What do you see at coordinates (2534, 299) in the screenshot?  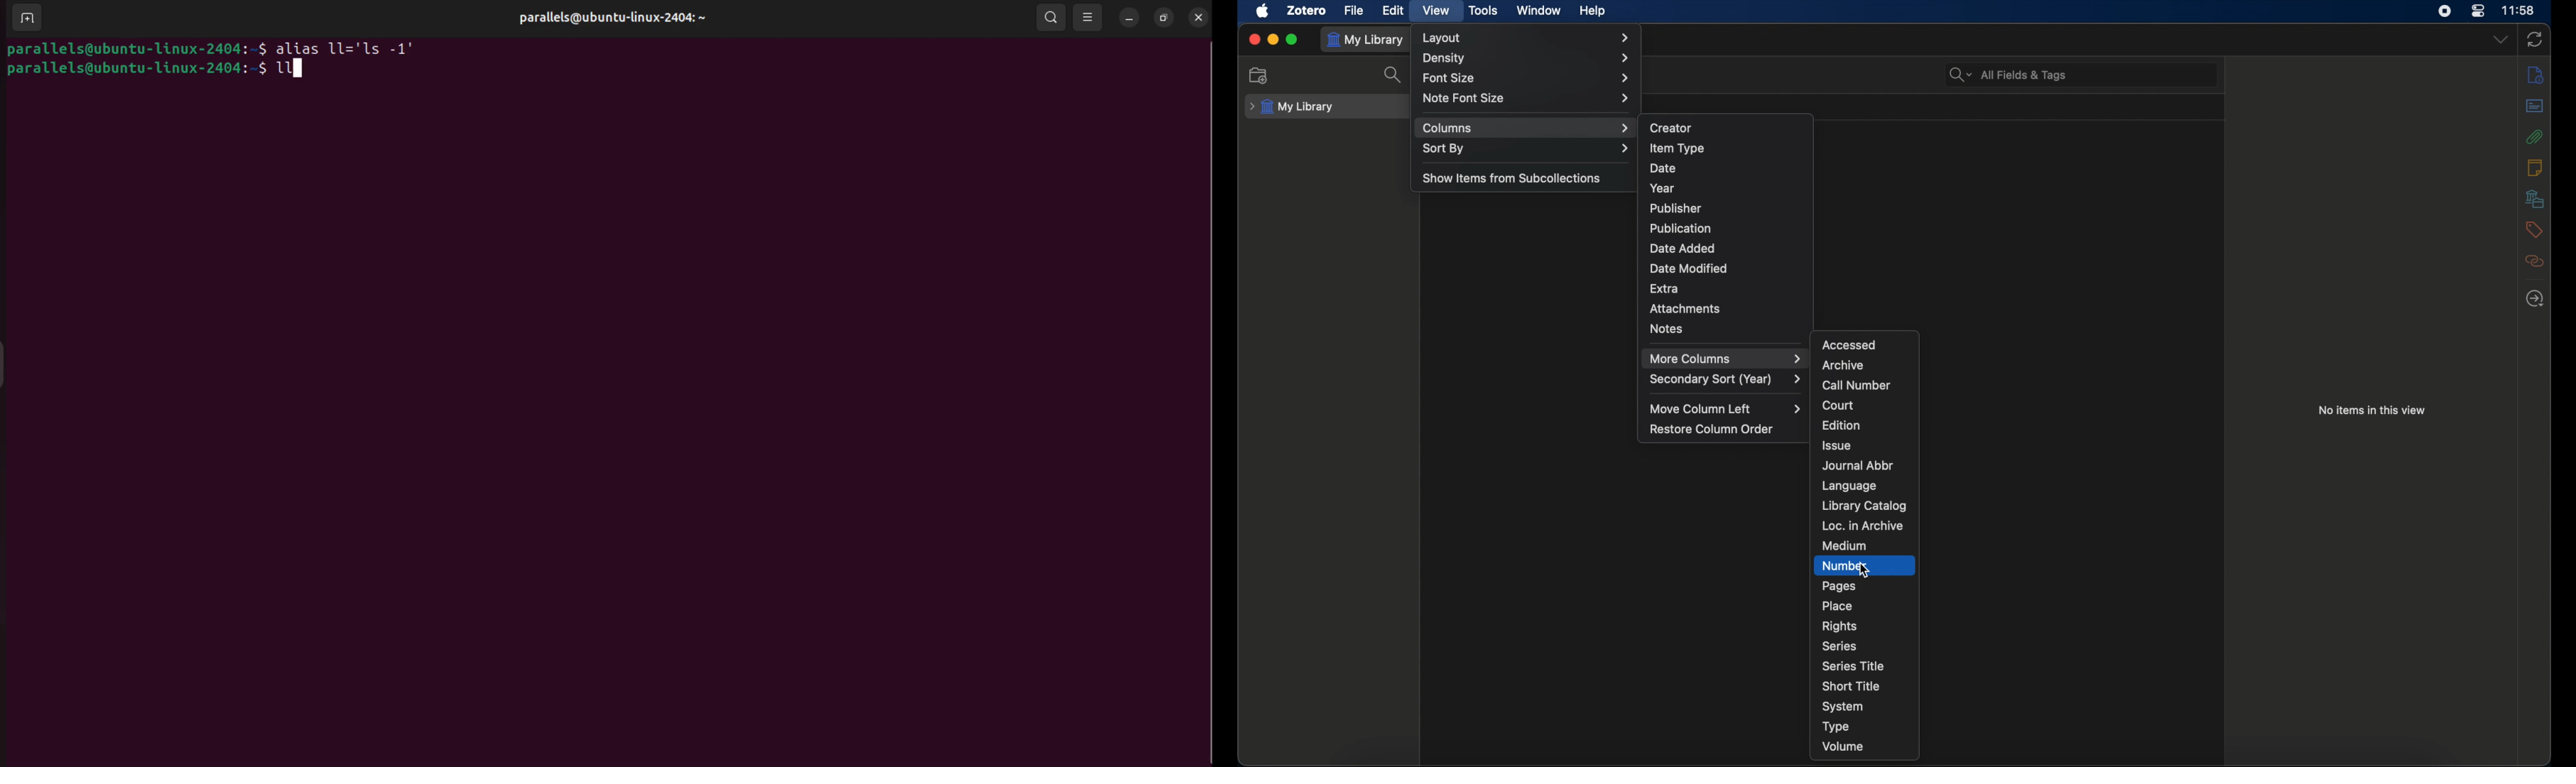 I see `locate` at bounding box center [2534, 299].